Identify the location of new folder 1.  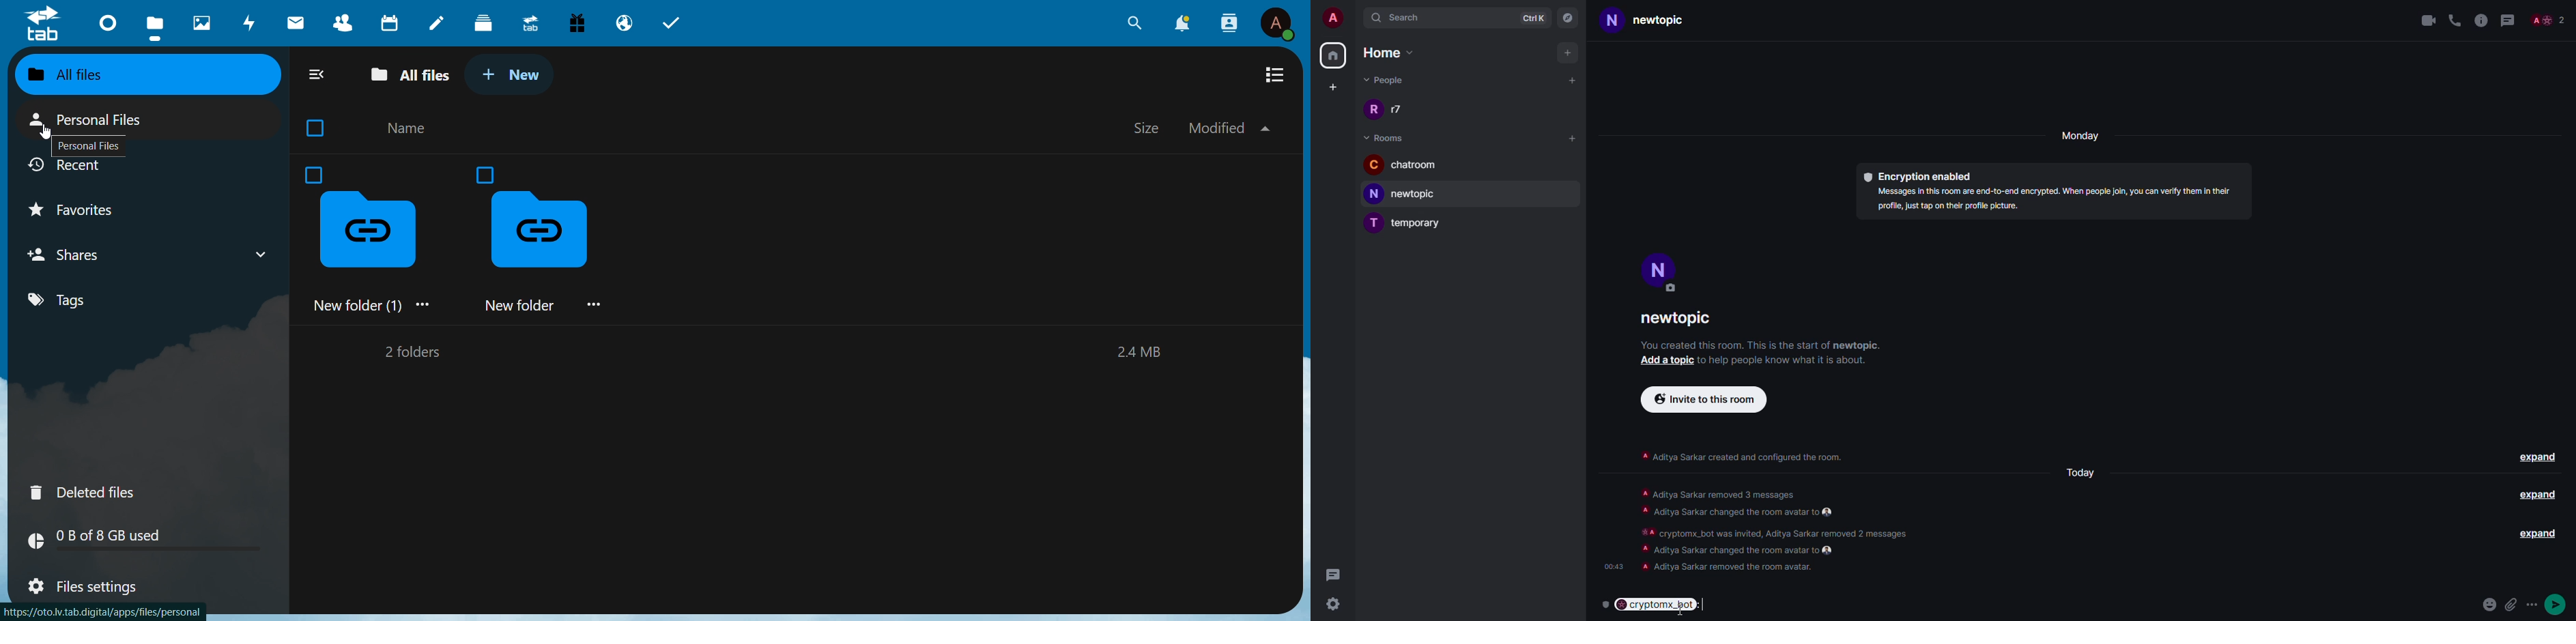
(371, 237).